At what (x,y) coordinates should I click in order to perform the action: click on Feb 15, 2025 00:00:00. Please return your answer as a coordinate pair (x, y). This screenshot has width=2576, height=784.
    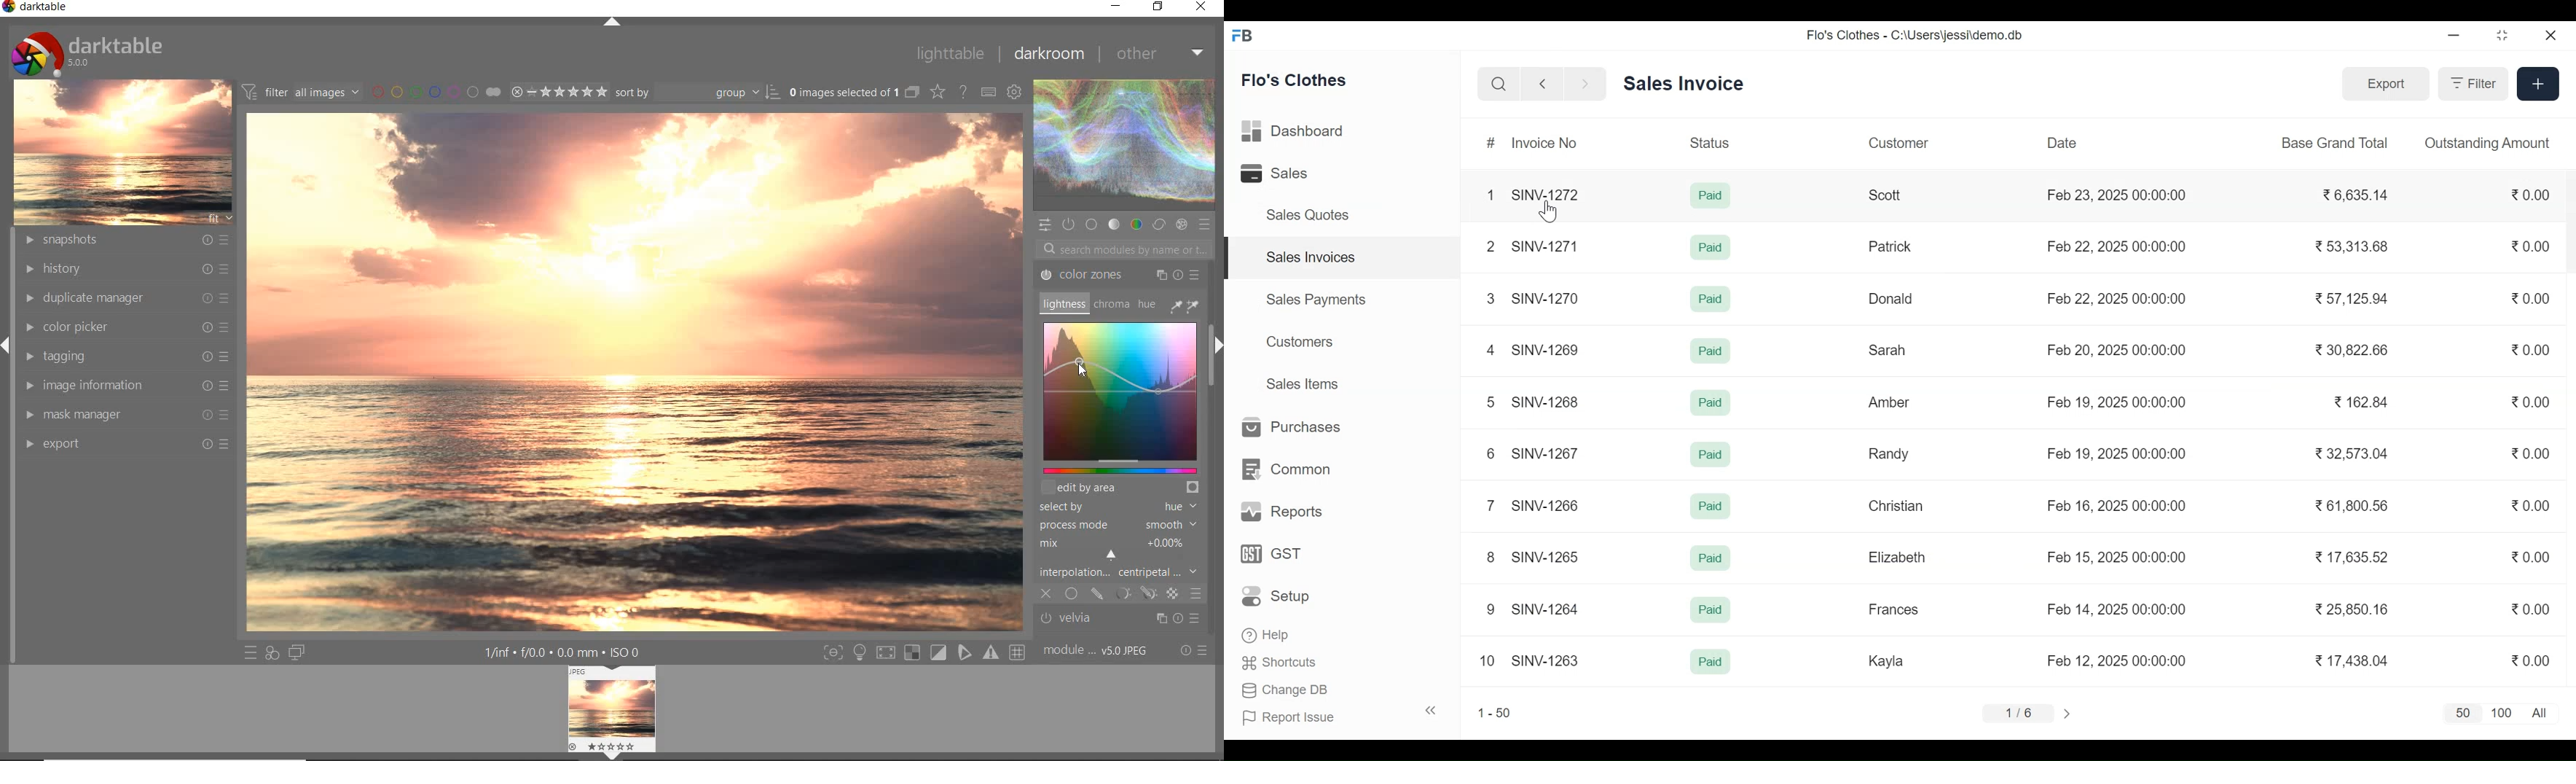
    Looking at the image, I should click on (2118, 556).